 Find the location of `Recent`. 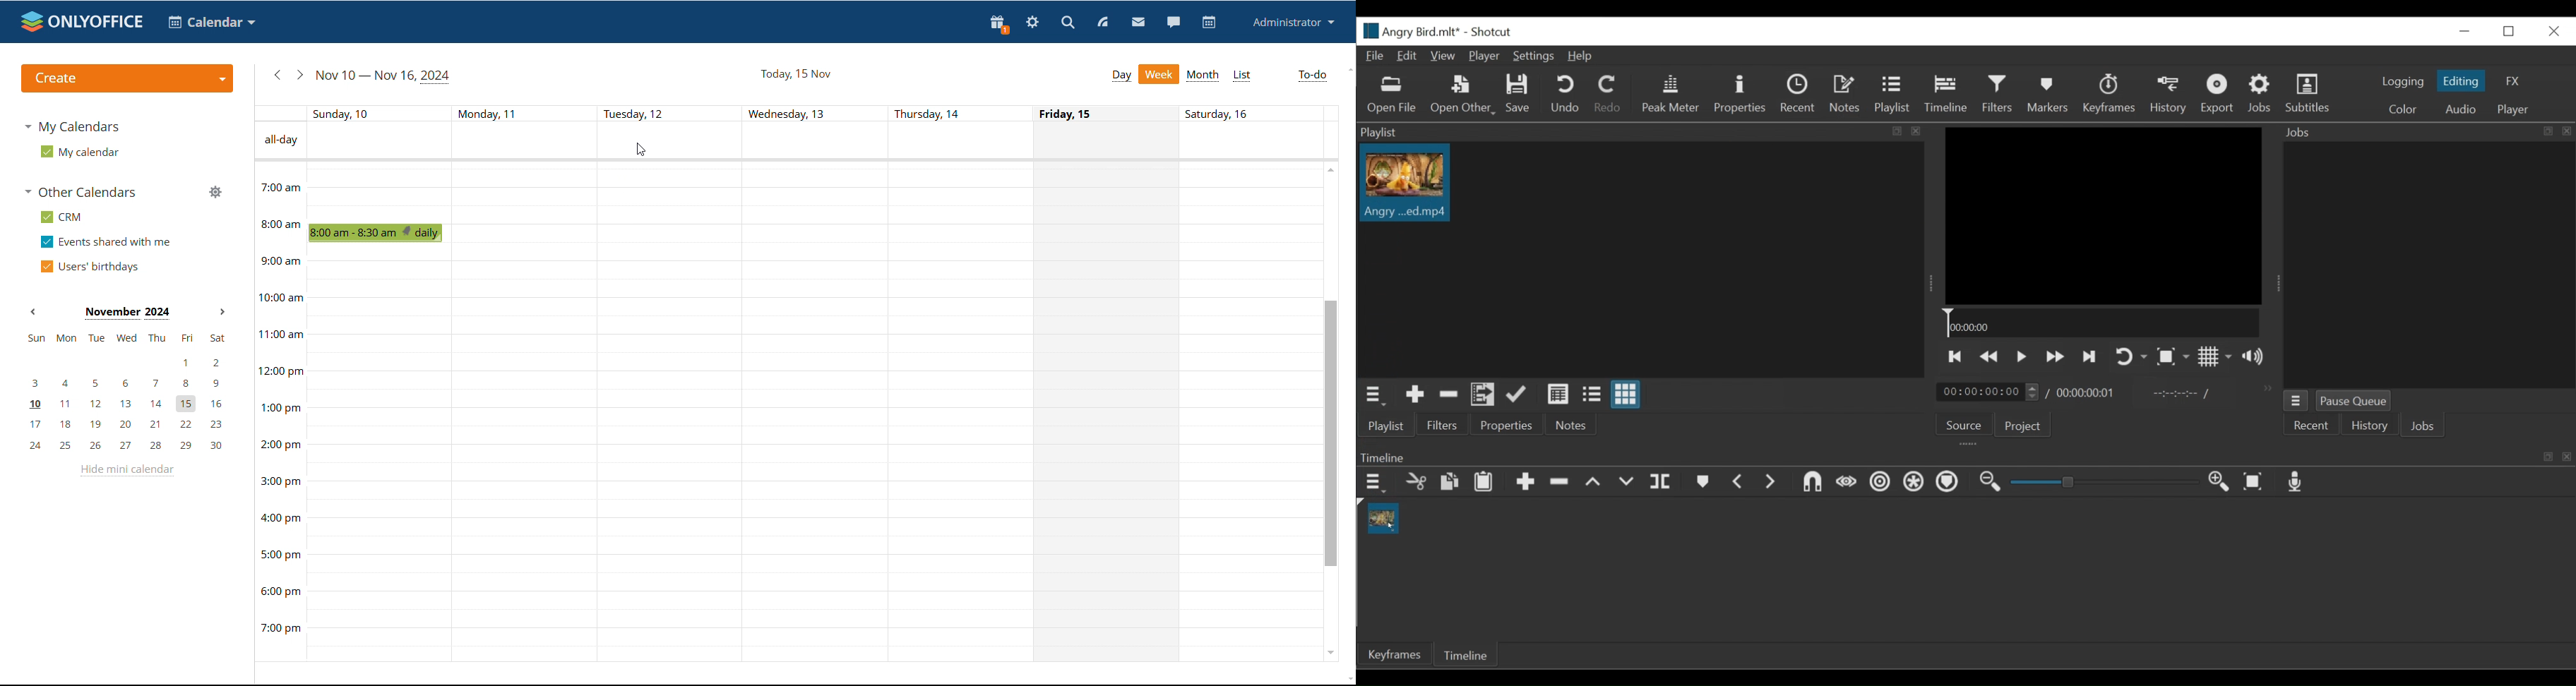

Recent is located at coordinates (2310, 426).